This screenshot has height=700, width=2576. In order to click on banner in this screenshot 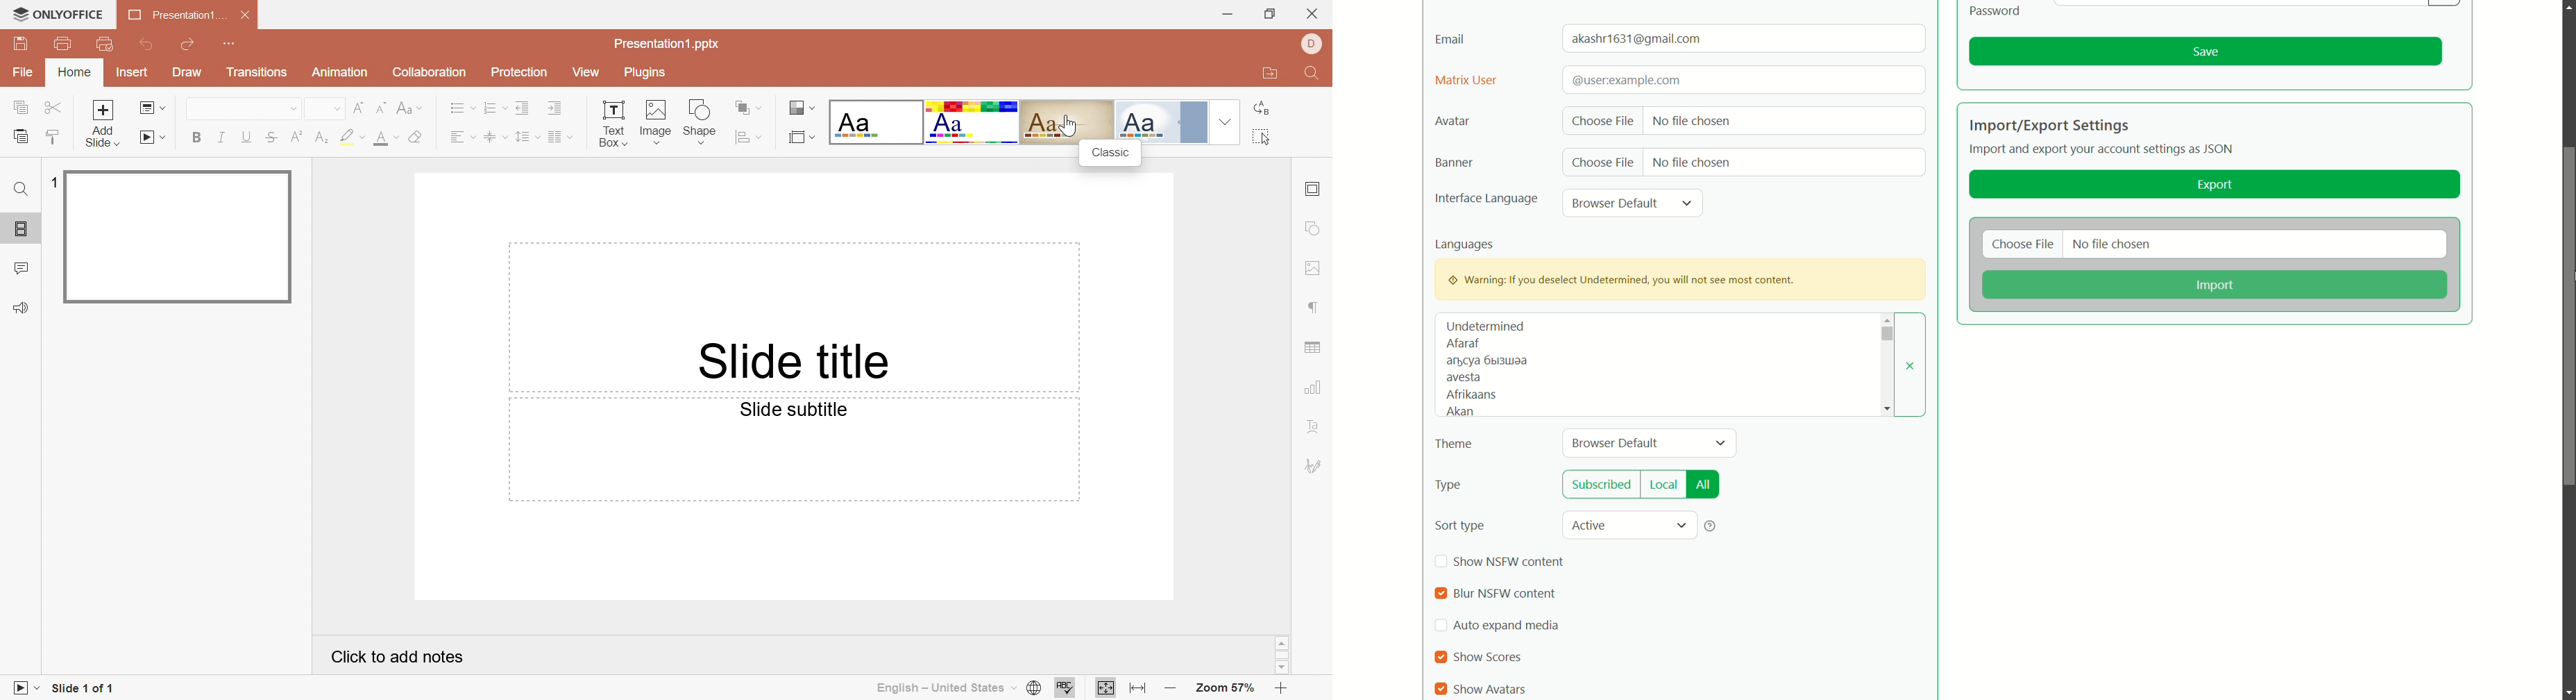, I will do `click(1452, 163)`.